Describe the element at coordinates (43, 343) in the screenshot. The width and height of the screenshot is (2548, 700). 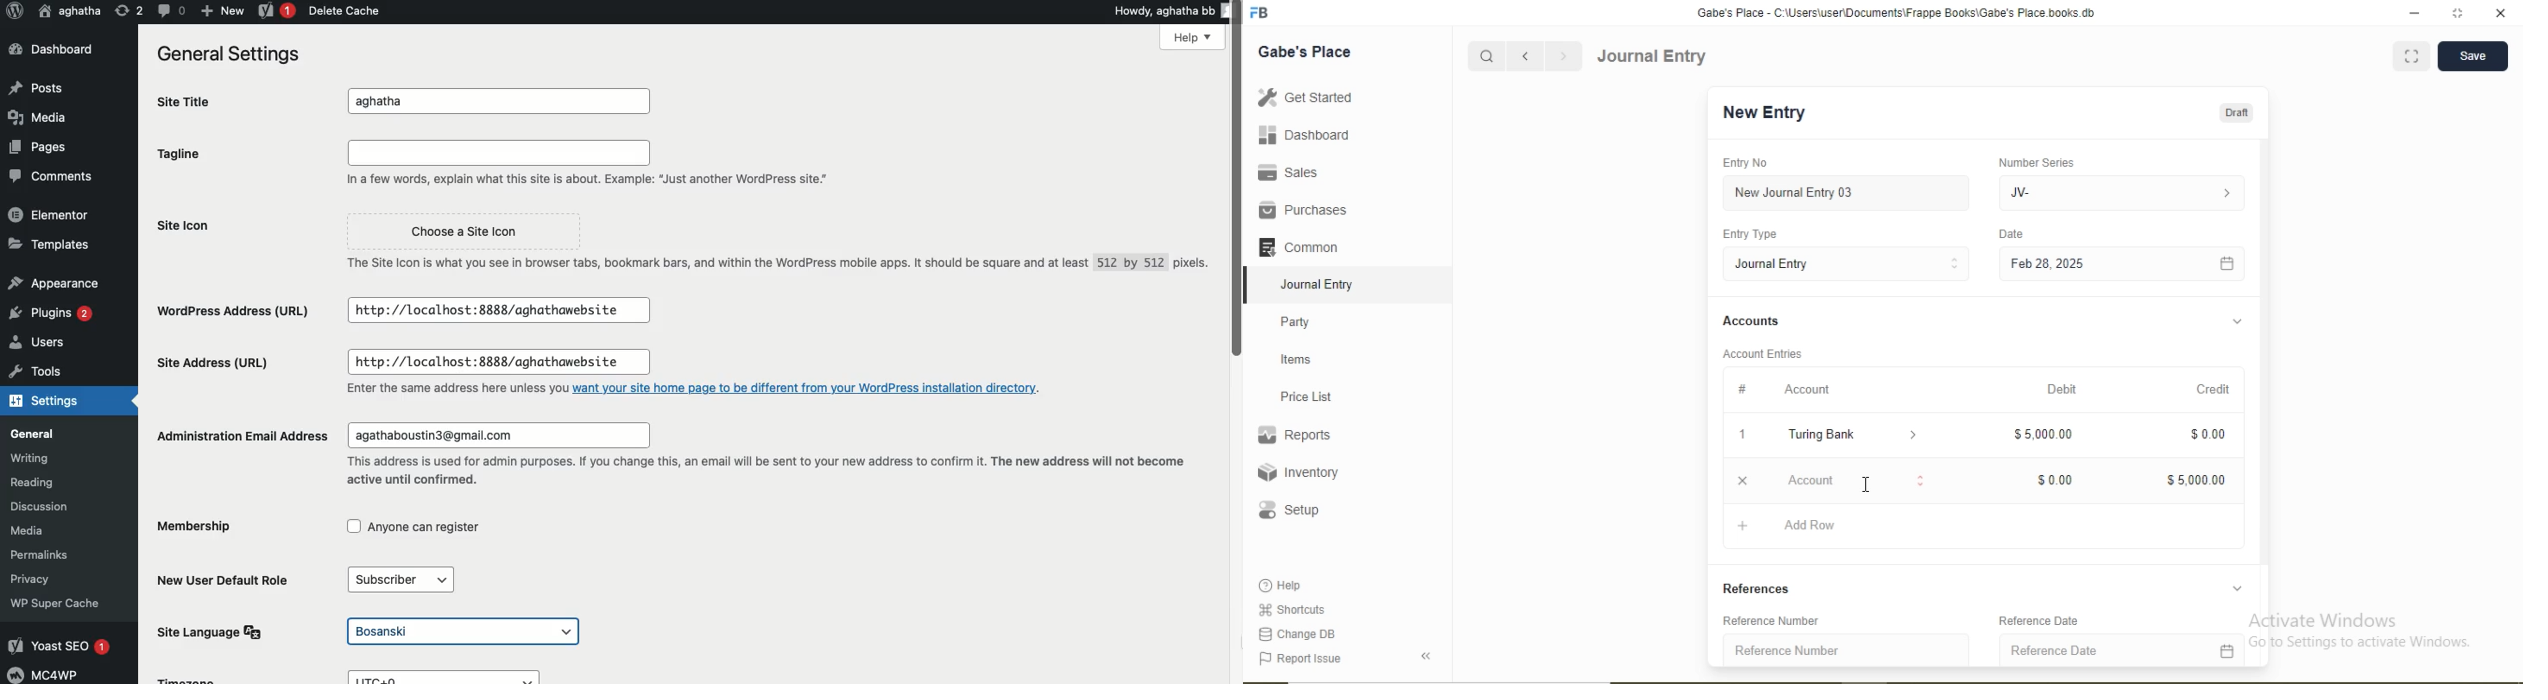
I see `Users` at that location.